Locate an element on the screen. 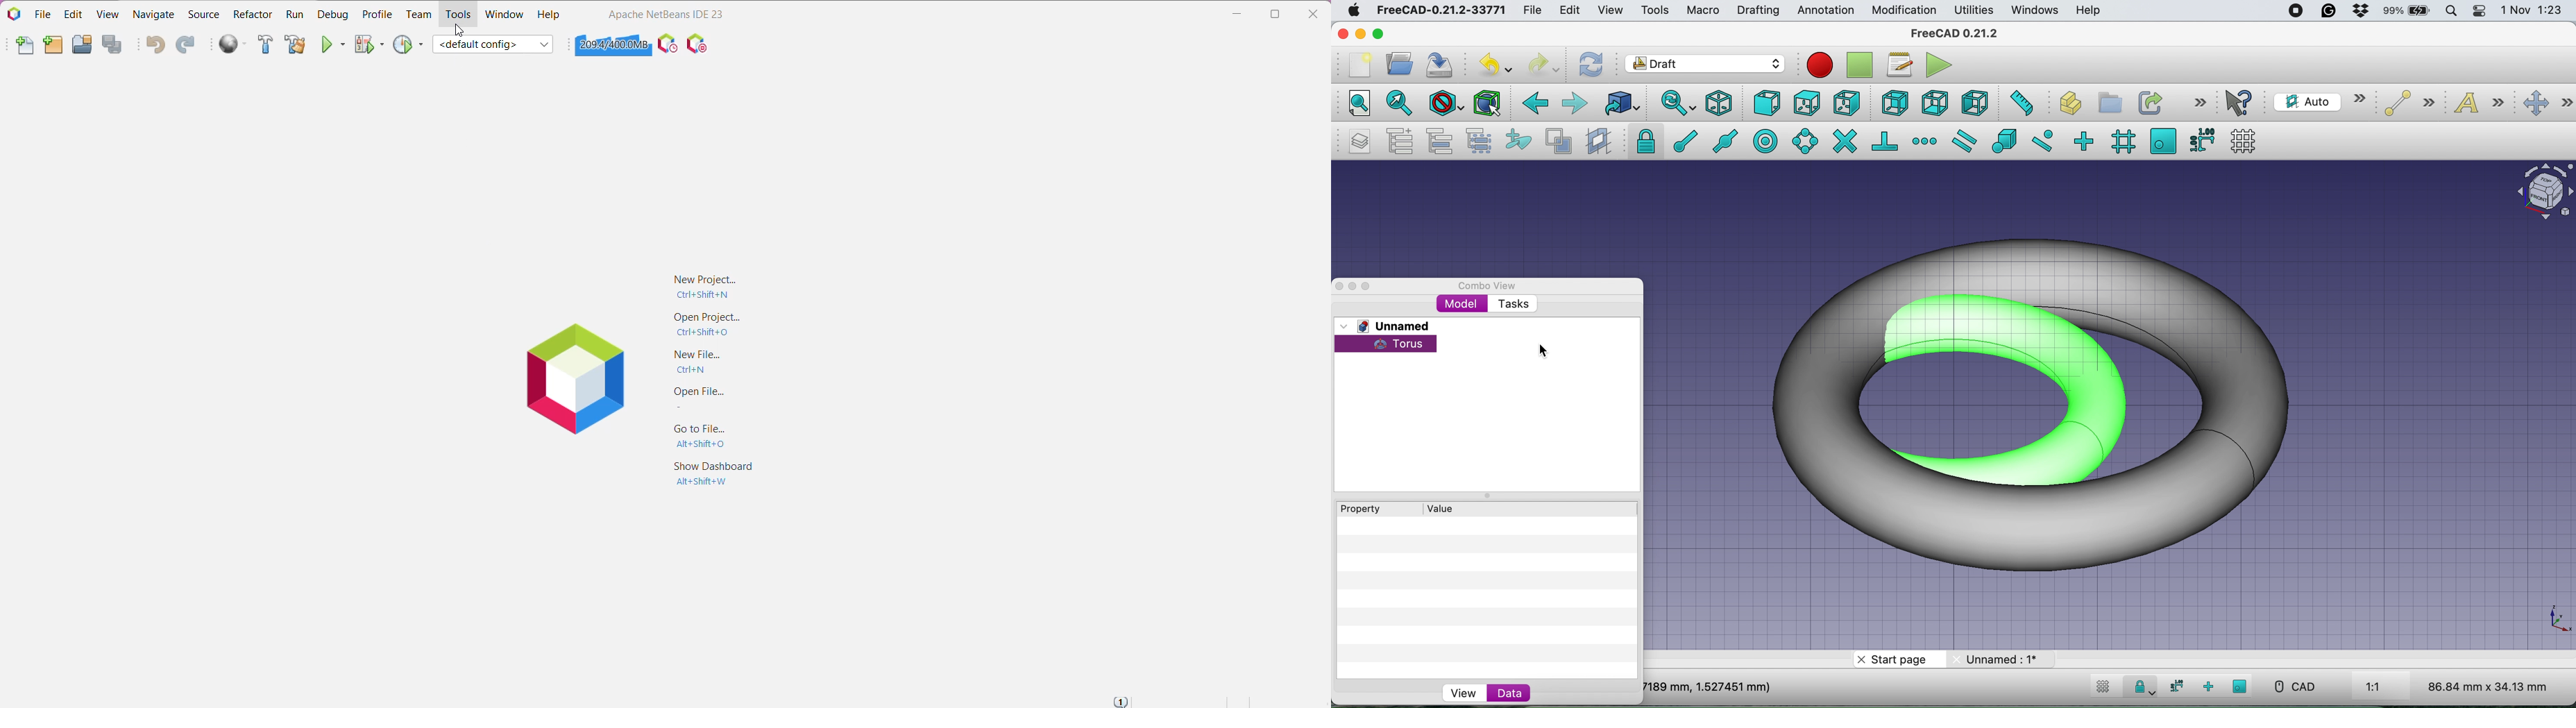 The width and height of the screenshot is (2576, 728). snap working plane is located at coordinates (2163, 141).